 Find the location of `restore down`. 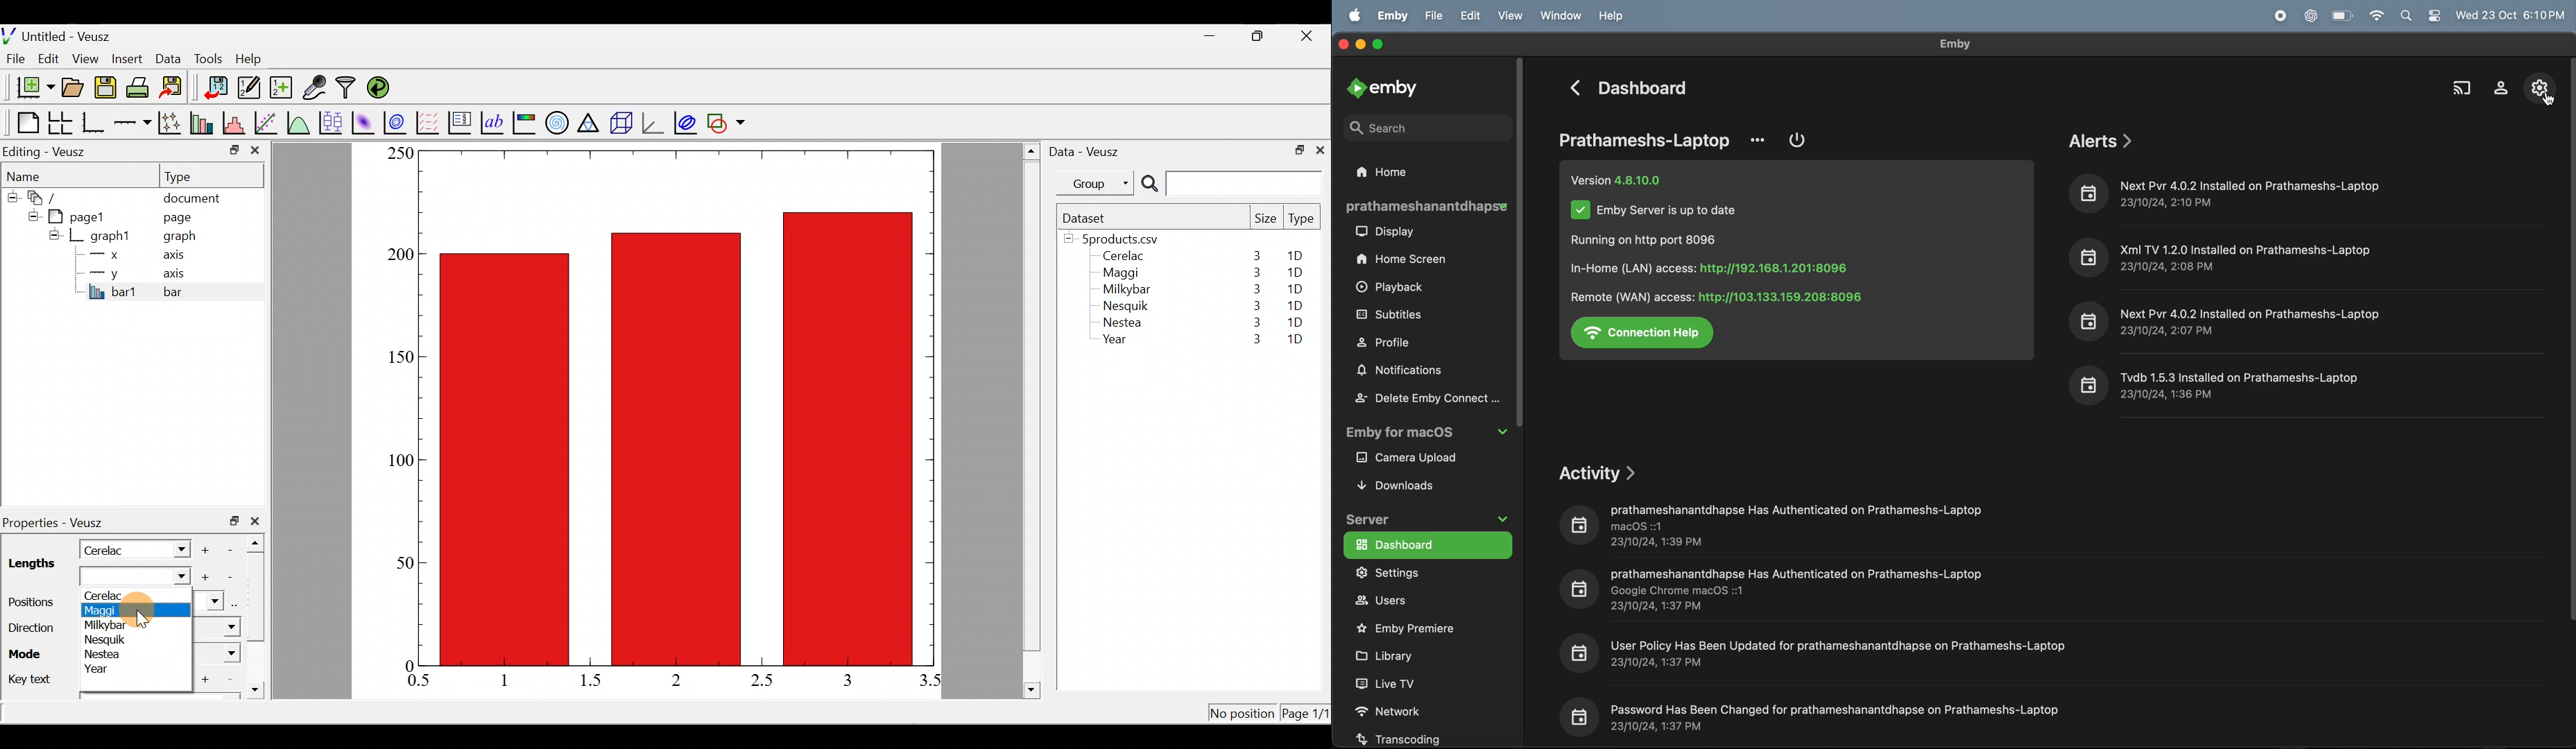

restore down is located at coordinates (1260, 36).